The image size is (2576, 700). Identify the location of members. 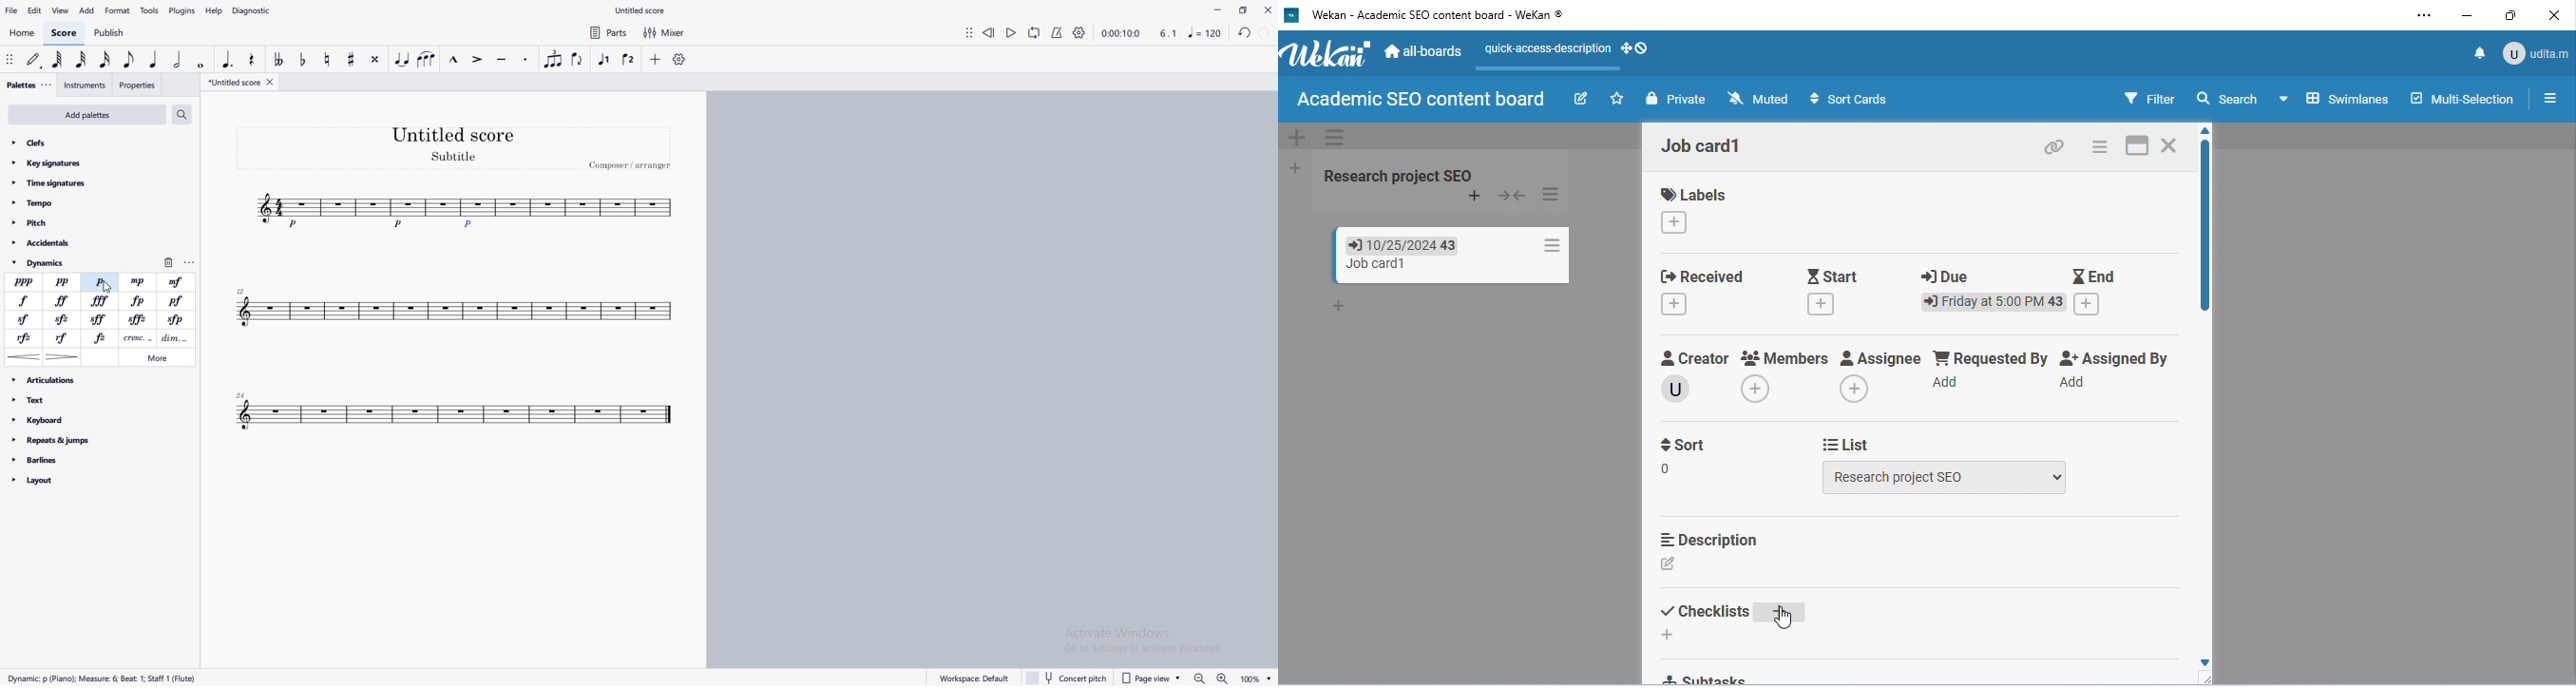
(1785, 358).